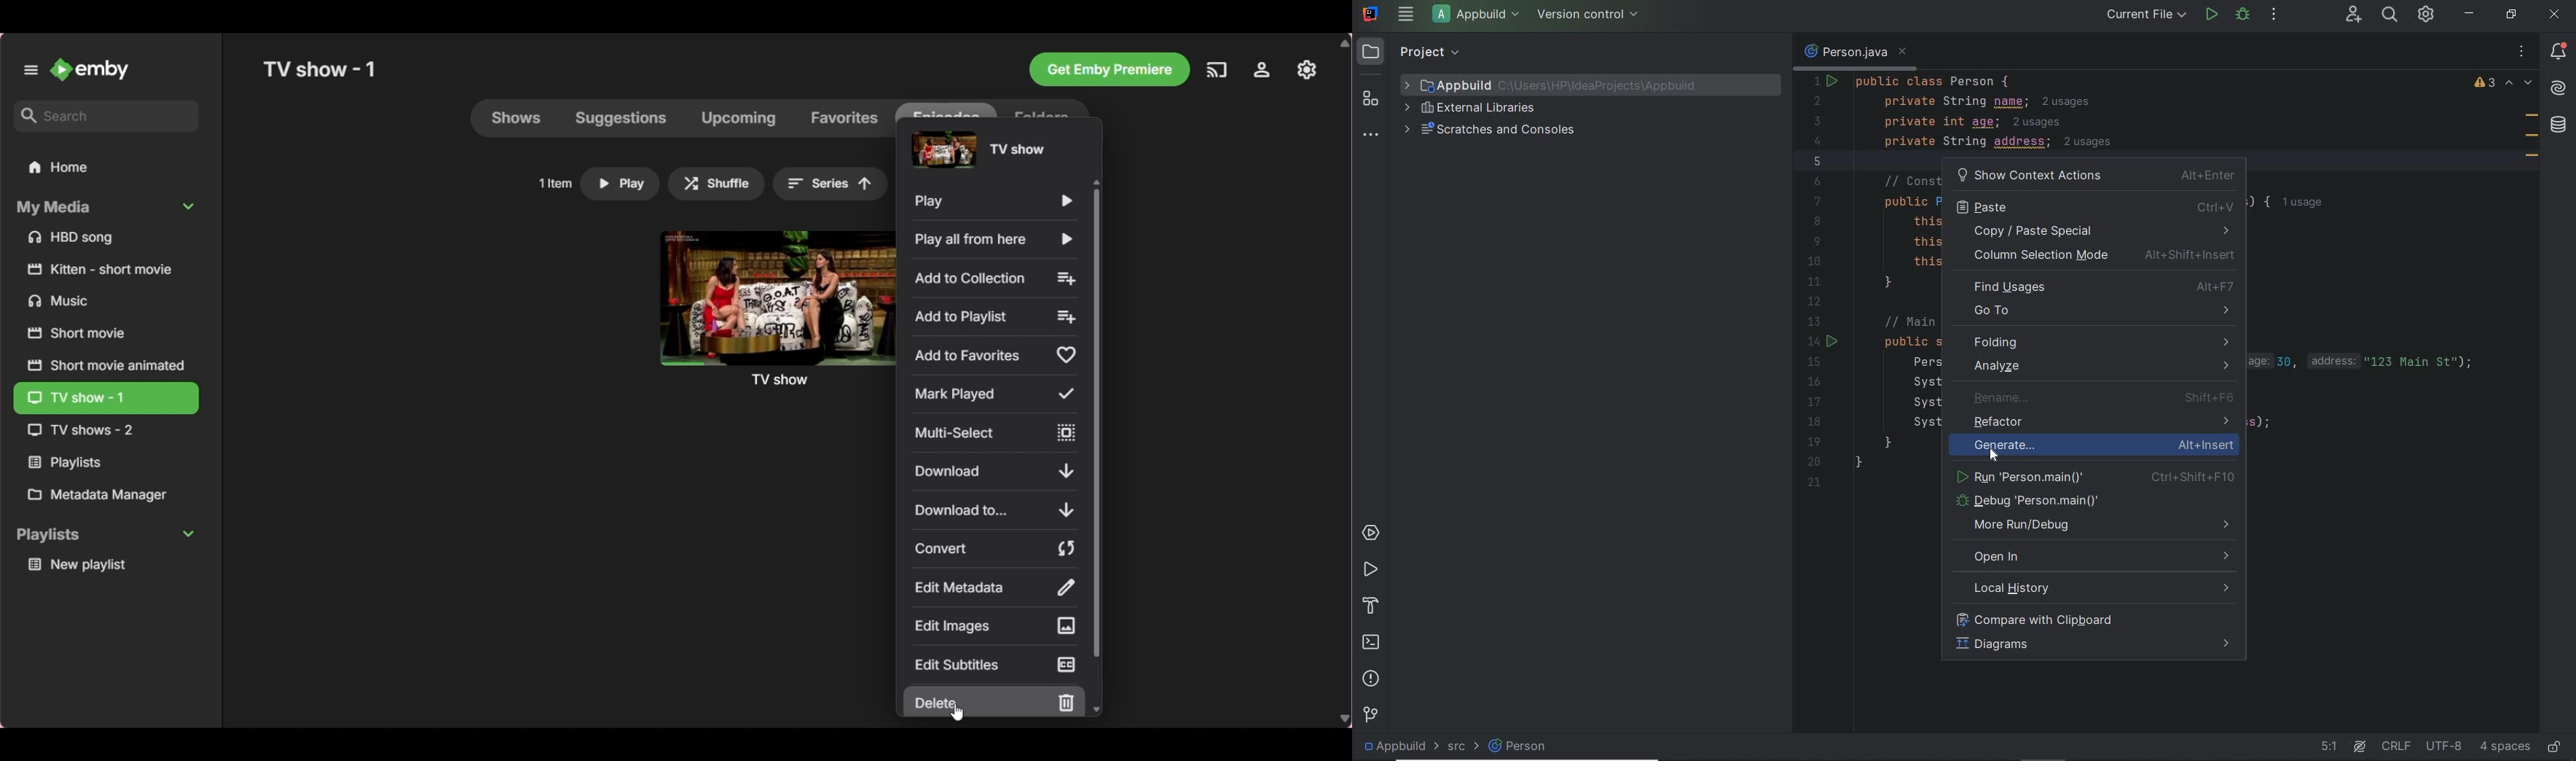 Image resolution: width=2576 pixels, height=784 pixels. I want to click on Short film, so click(105, 333).